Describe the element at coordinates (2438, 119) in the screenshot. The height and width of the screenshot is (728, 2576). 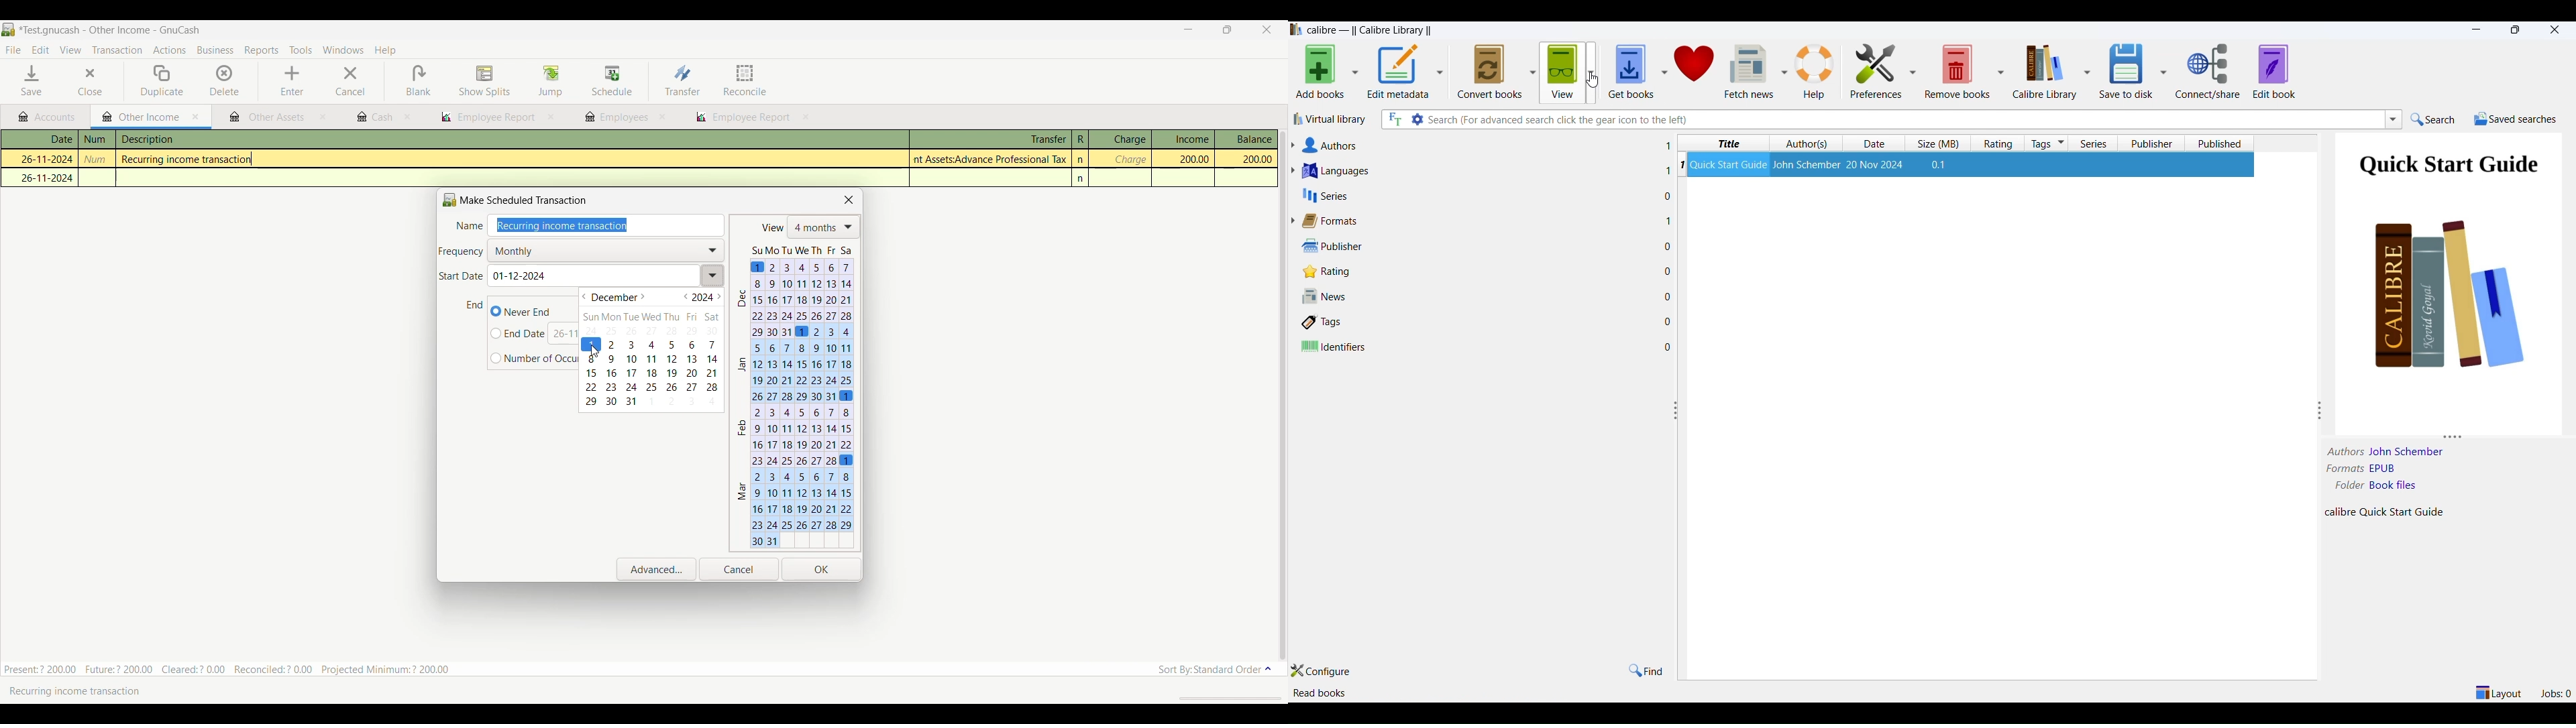
I see `search` at that location.